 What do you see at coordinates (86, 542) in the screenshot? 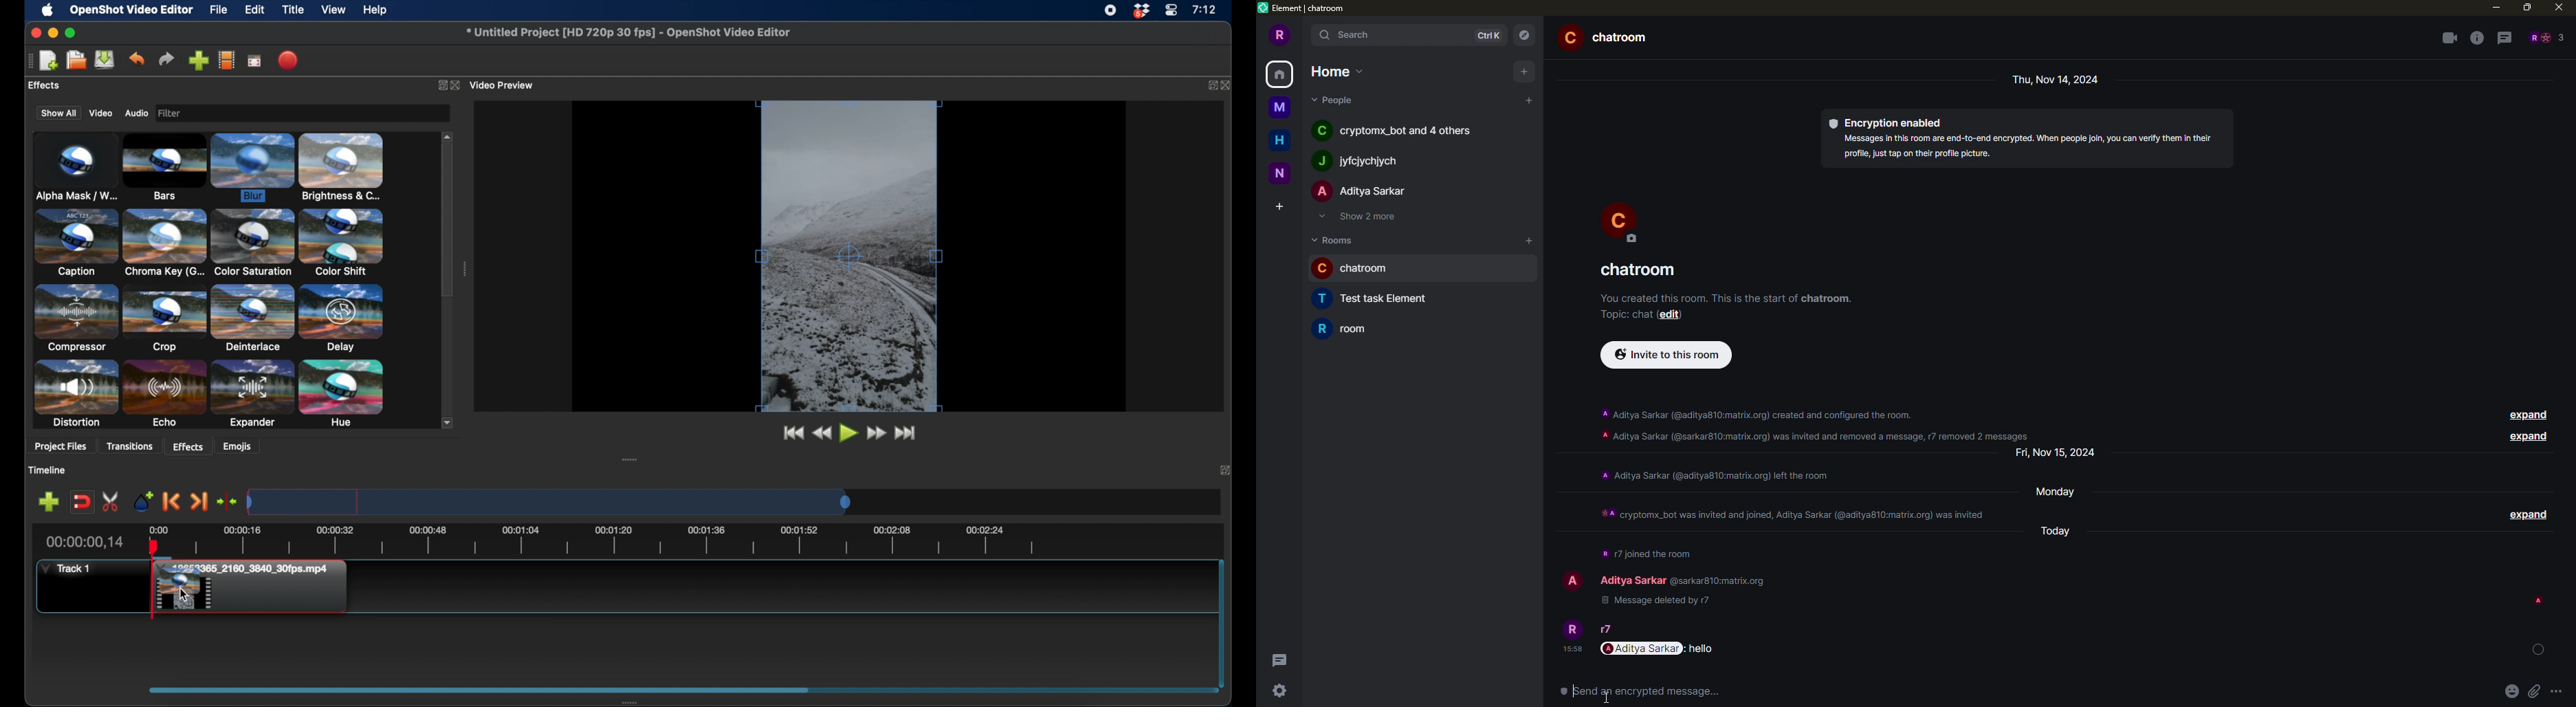
I see `current time indicator` at bounding box center [86, 542].